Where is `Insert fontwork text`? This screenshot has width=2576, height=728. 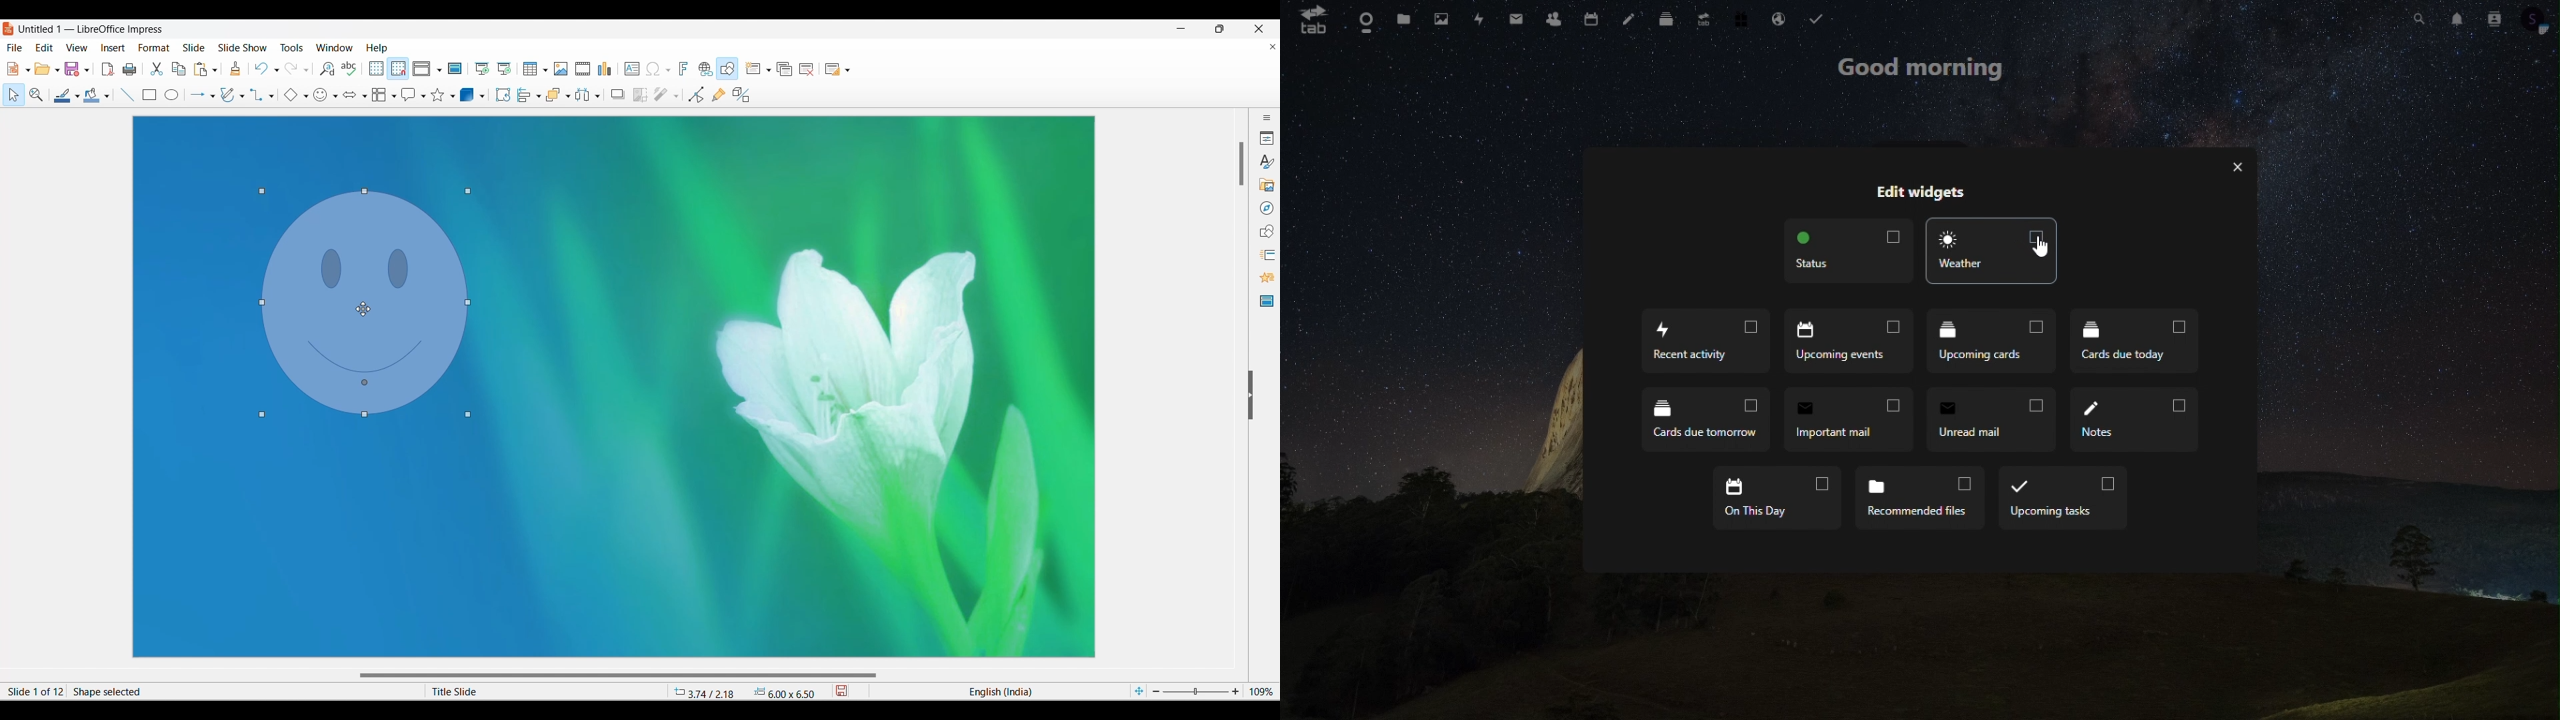 Insert fontwork text is located at coordinates (684, 68).